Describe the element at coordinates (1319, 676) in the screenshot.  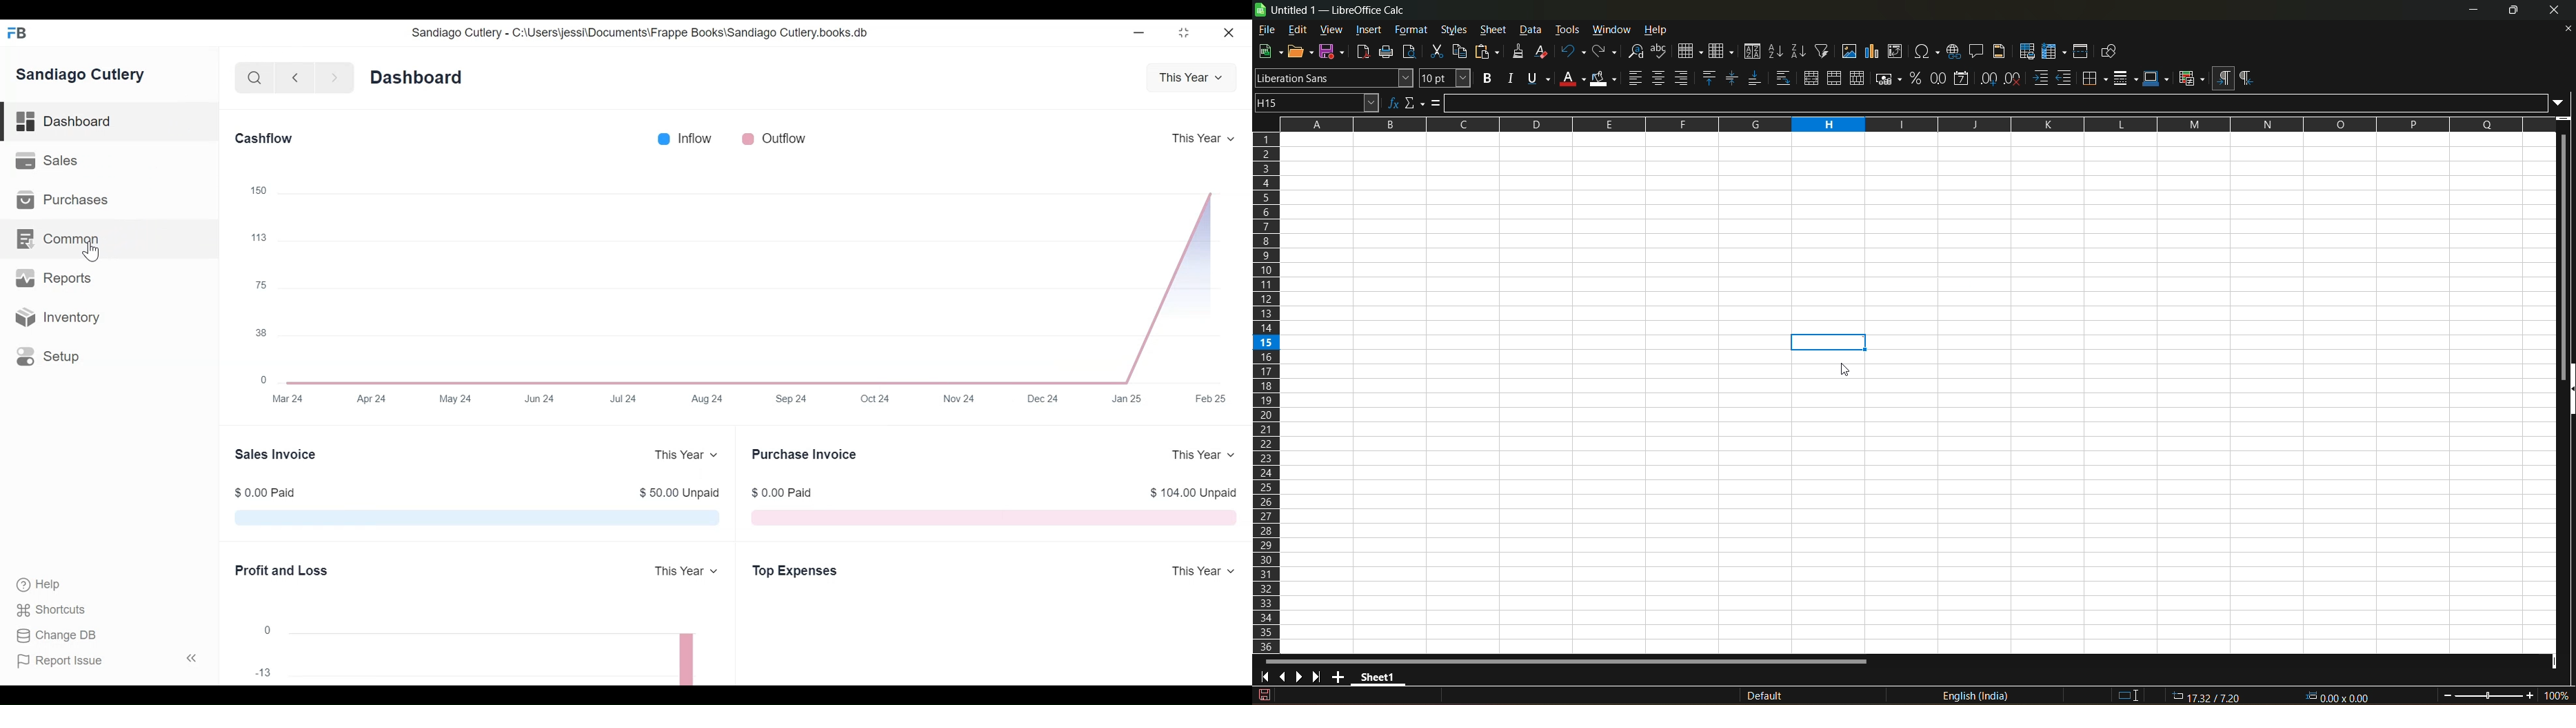
I see `scroll to last sheet` at that location.